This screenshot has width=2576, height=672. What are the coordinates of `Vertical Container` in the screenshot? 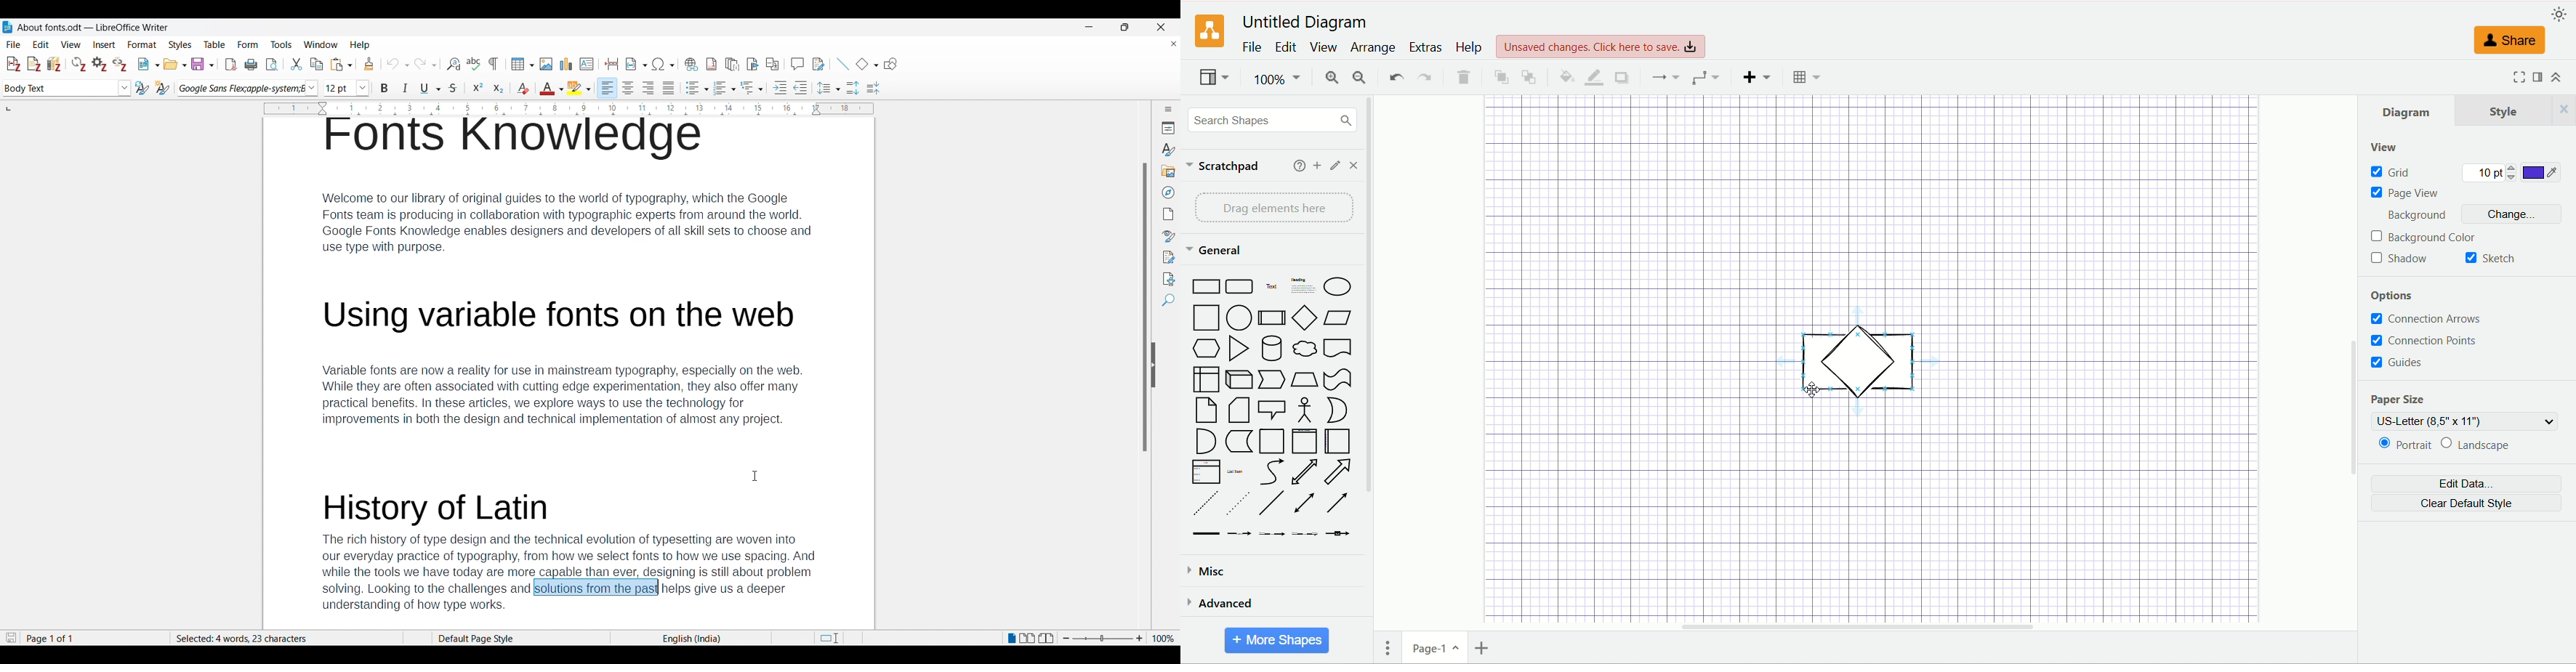 It's located at (1308, 440).